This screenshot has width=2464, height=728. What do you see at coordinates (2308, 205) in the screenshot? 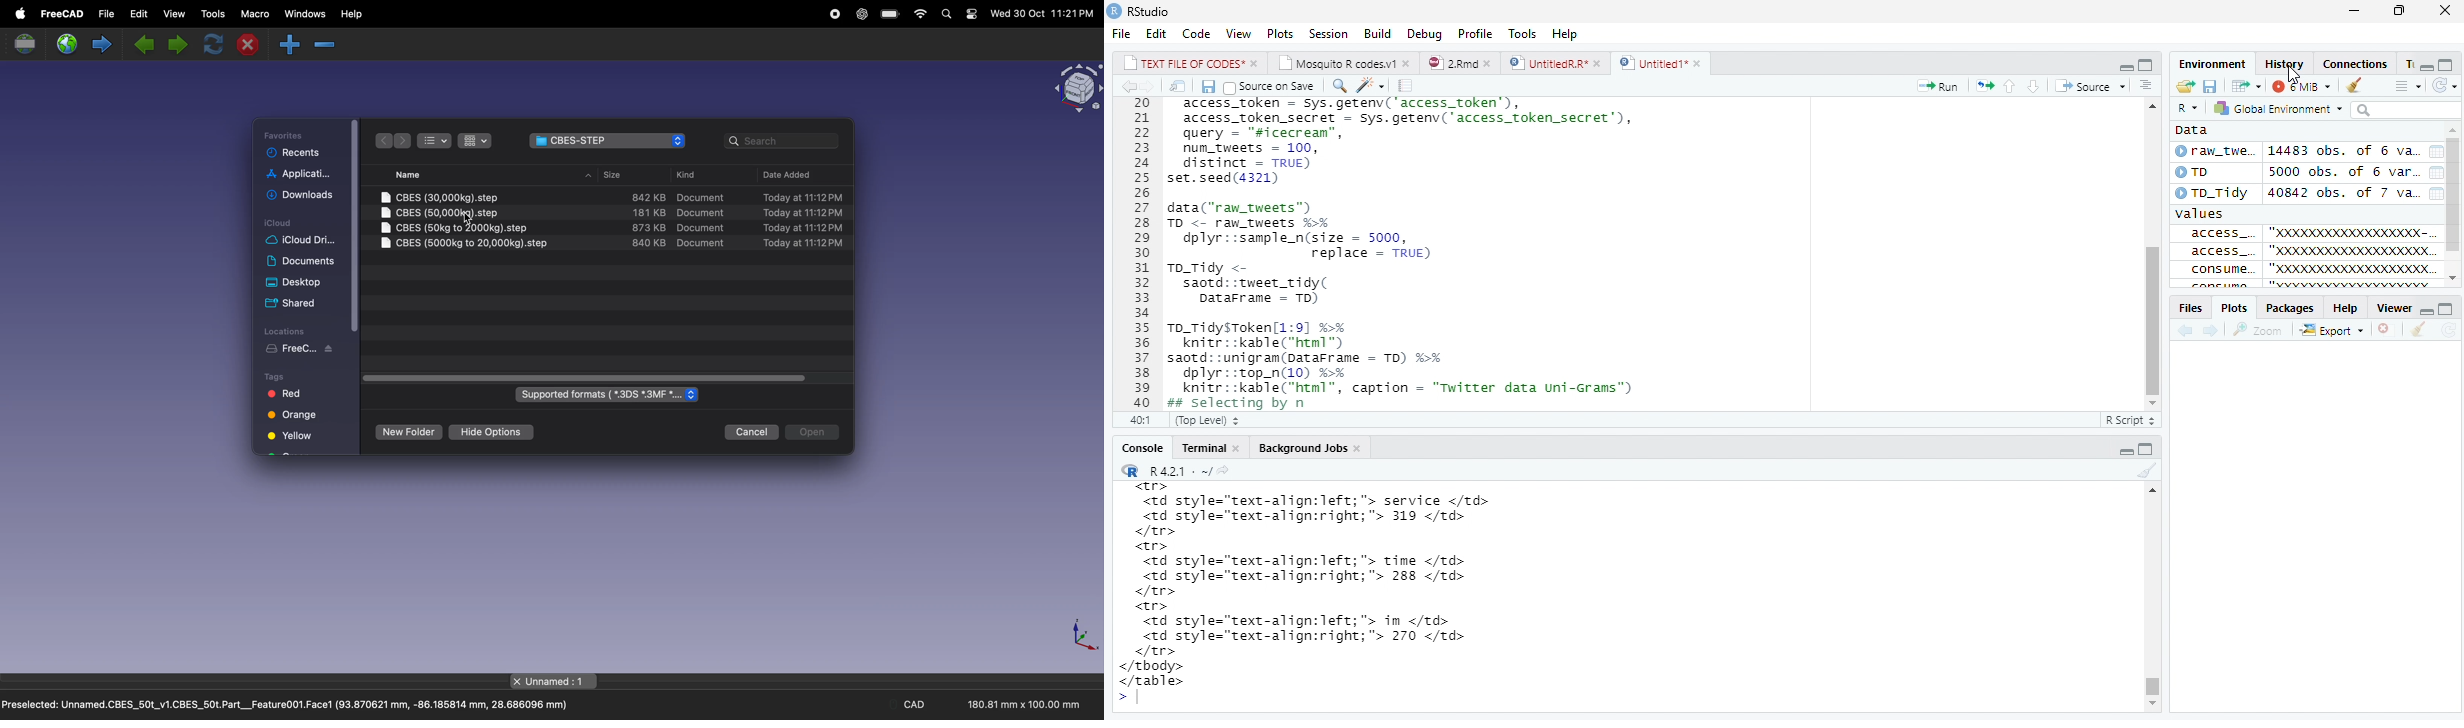
I see `Data

Oran_twe. 14483 obs. of 6 va.

0 5000 obs. of 6 var.

©To_Tidy 40842 obs. of 7 va.

values

acCess_ "0000000000000000K-

[¥ access "x000000000000000000¢

Consume. OB0000D0000D00000X` at bounding box center [2308, 205].